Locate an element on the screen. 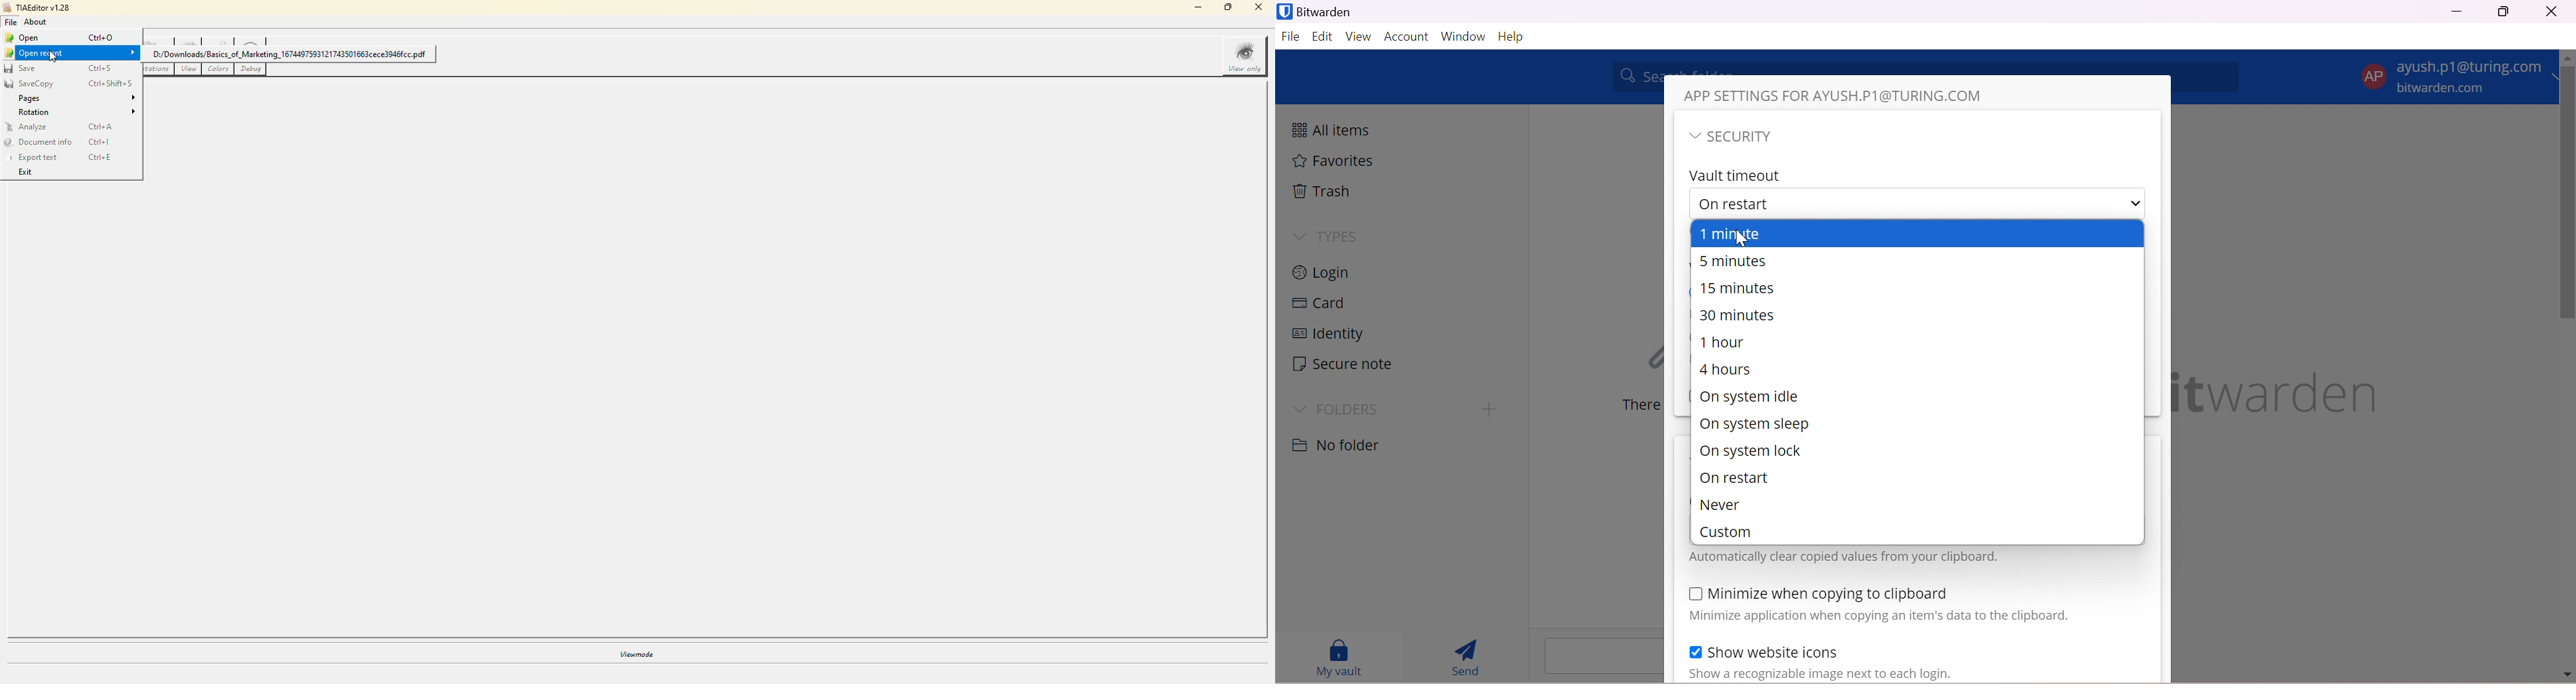  Minimize application when copying data to clipboard. is located at coordinates (1877, 618).